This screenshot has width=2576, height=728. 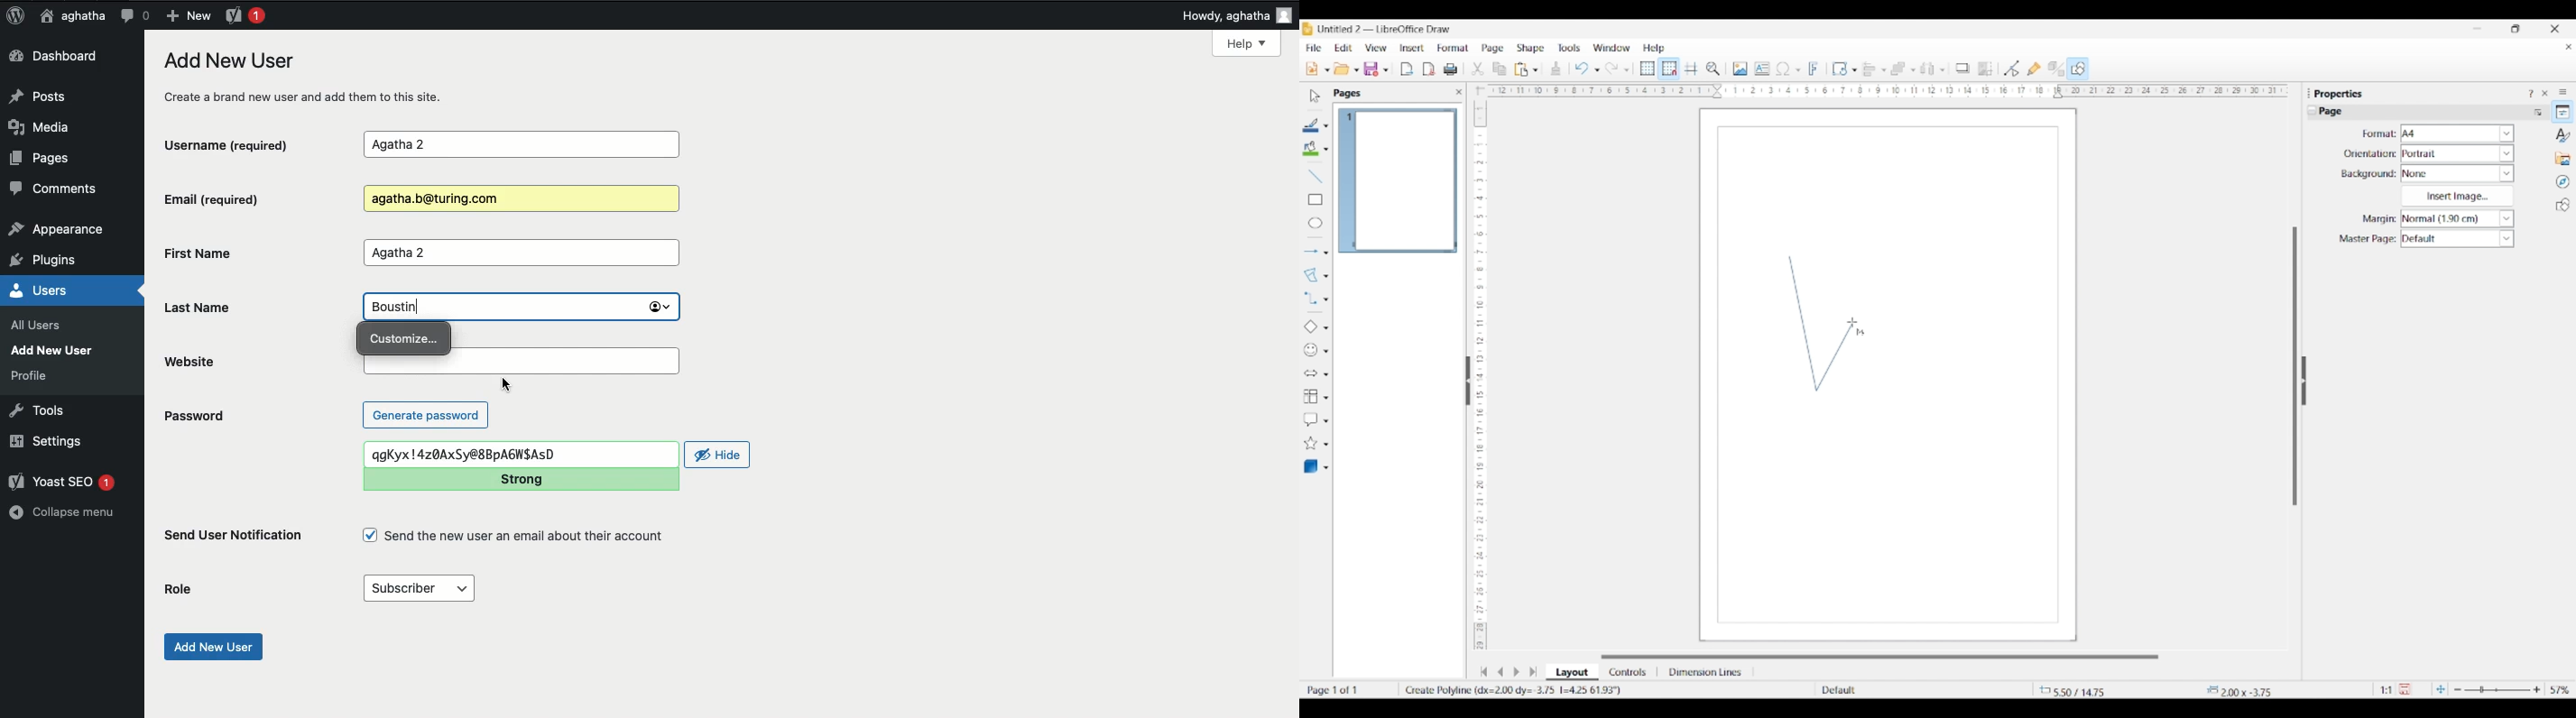 What do you see at coordinates (1246, 43) in the screenshot?
I see `Help` at bounding box center [1246, 43].